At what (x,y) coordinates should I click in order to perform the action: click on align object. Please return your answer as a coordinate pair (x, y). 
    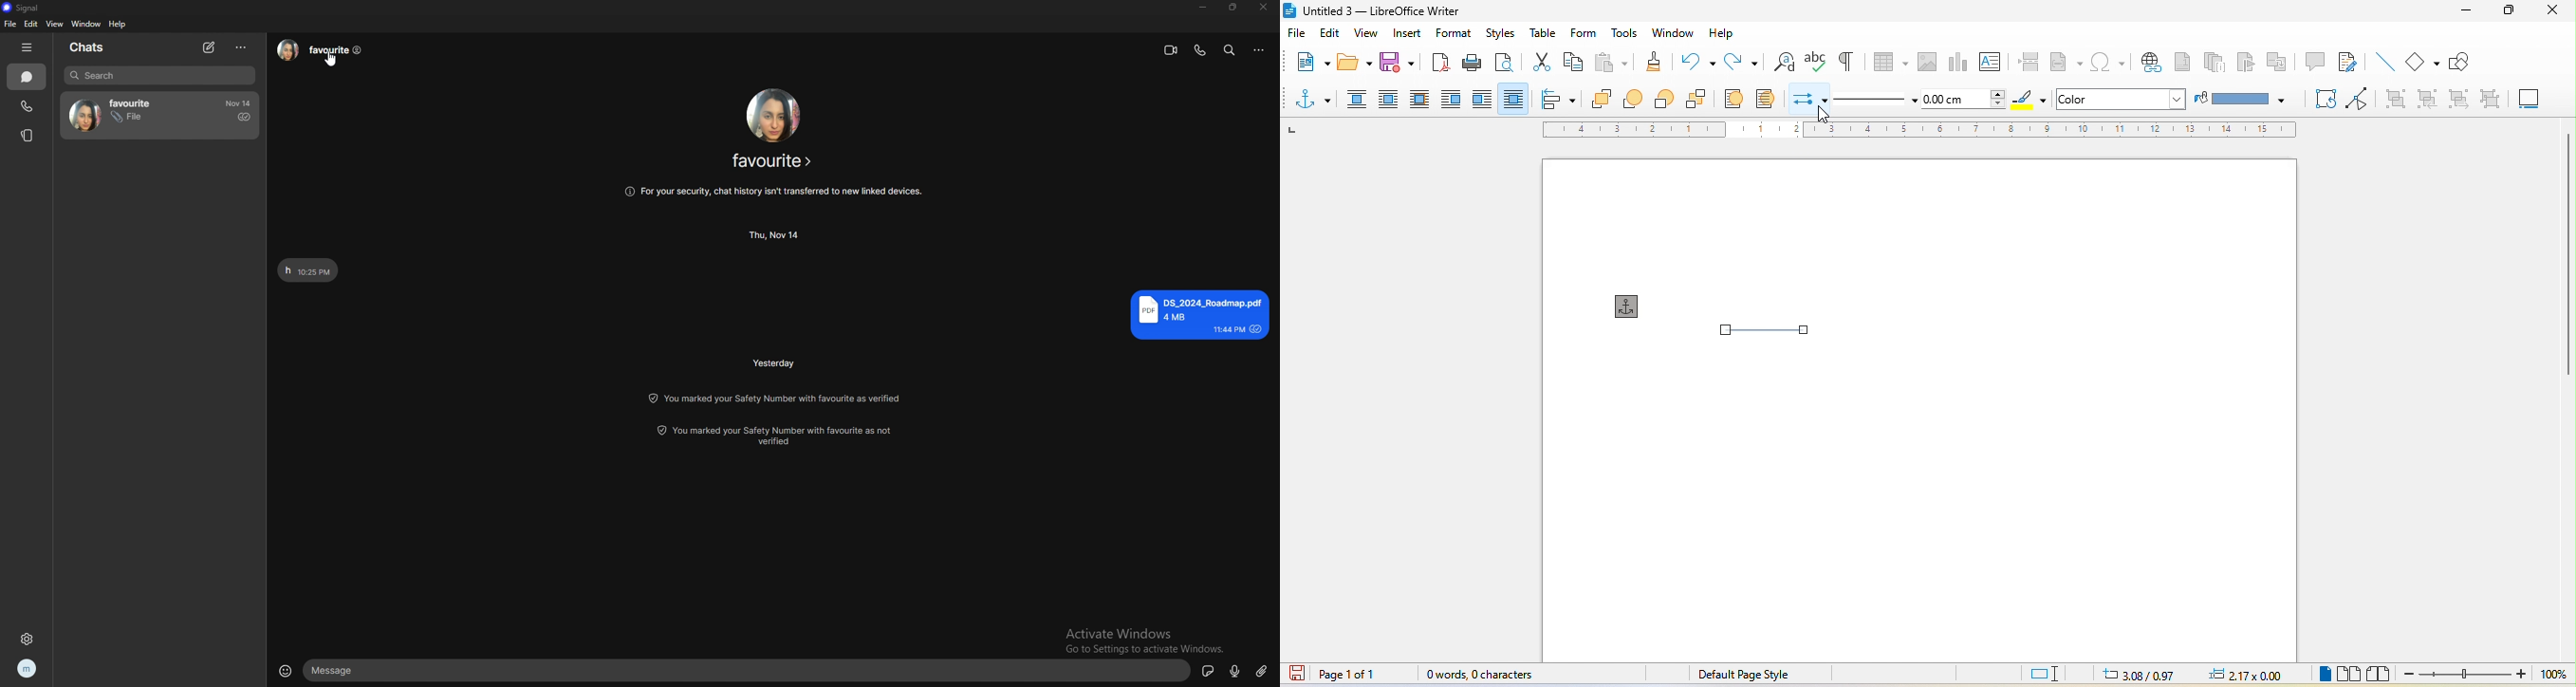
    Looking at the image, I should click on (1563, 99).